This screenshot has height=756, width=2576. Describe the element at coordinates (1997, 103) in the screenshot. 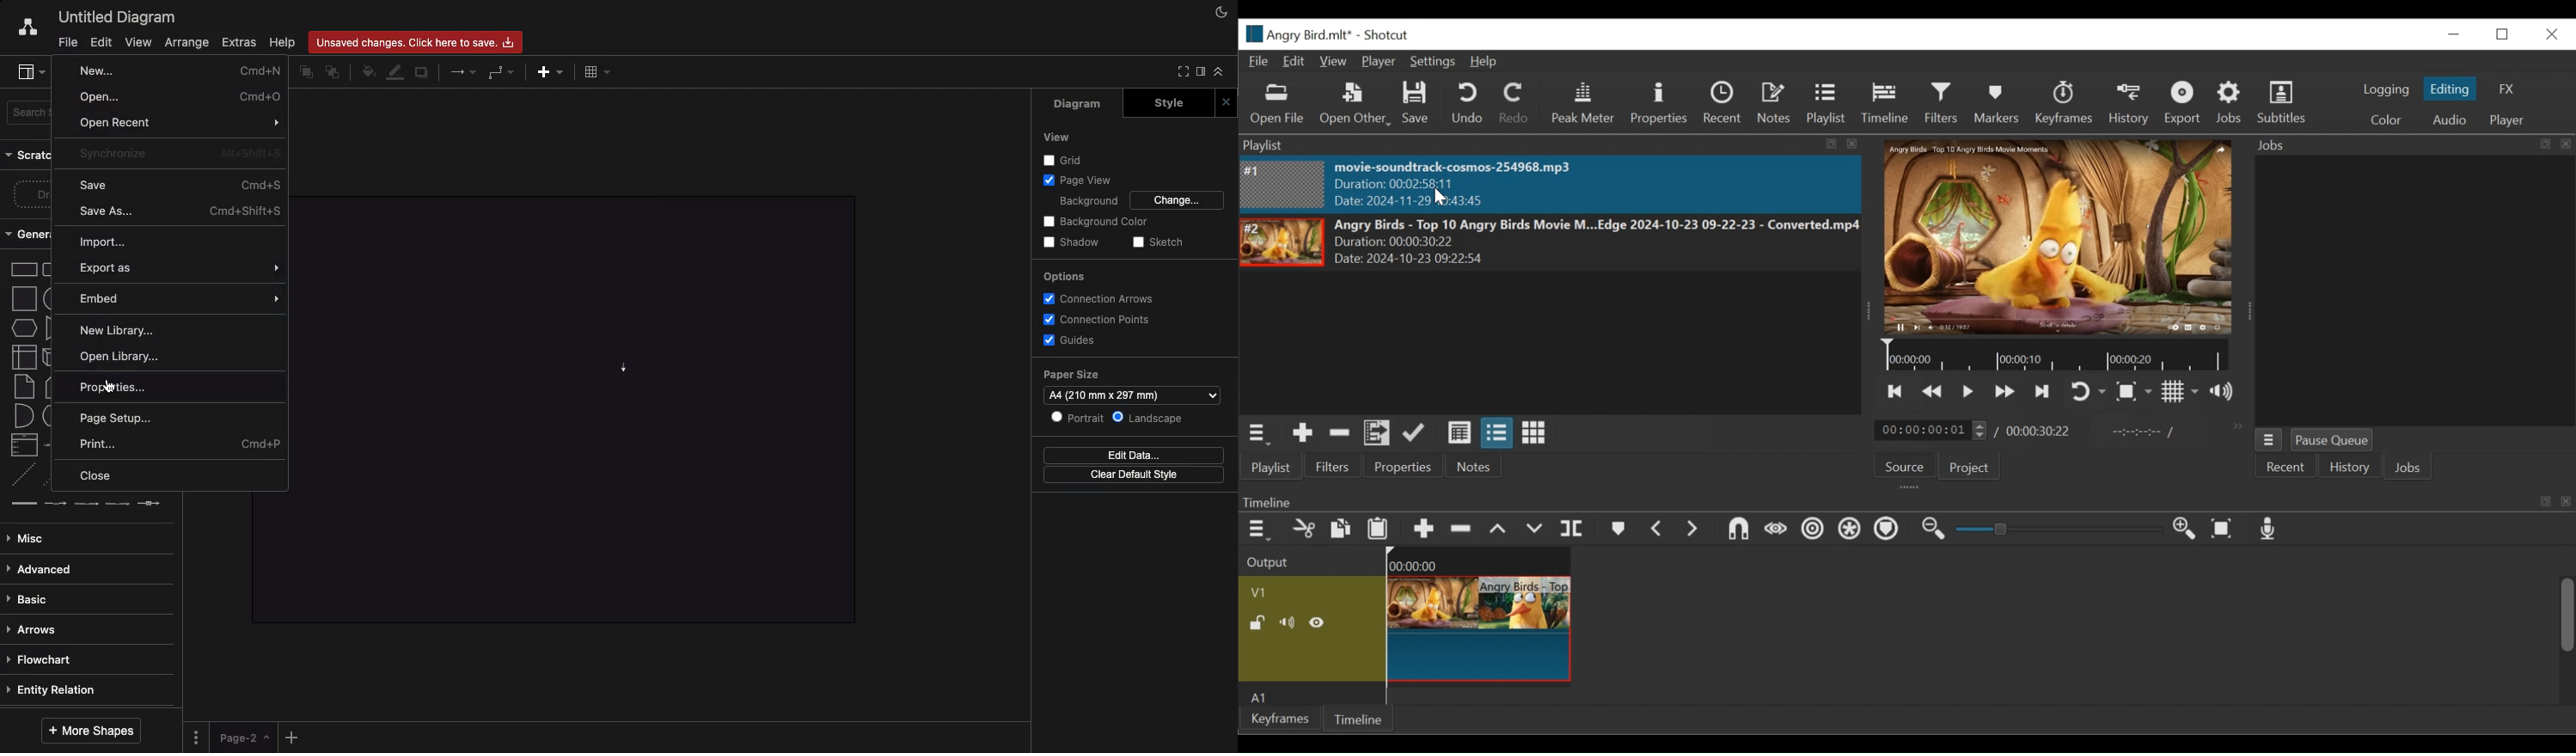

I see `Markers` at that location.